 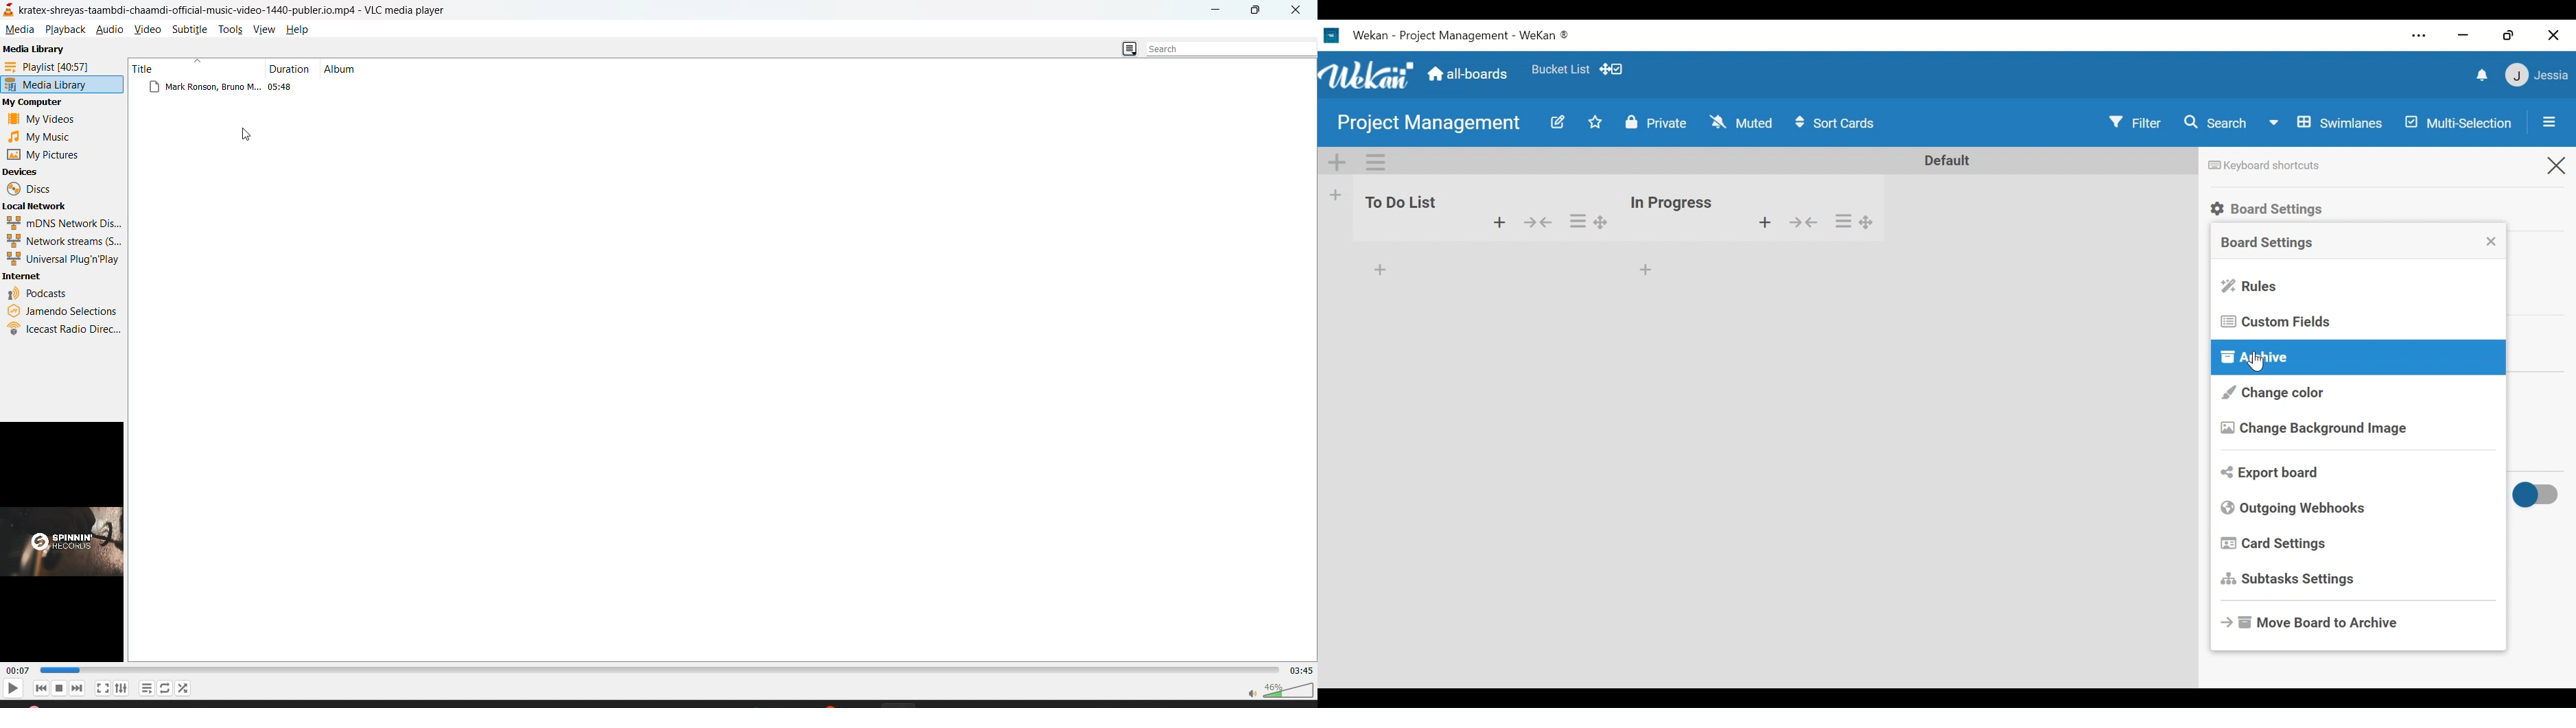 I want to click on show/hide, so click(x=1810, y=225).